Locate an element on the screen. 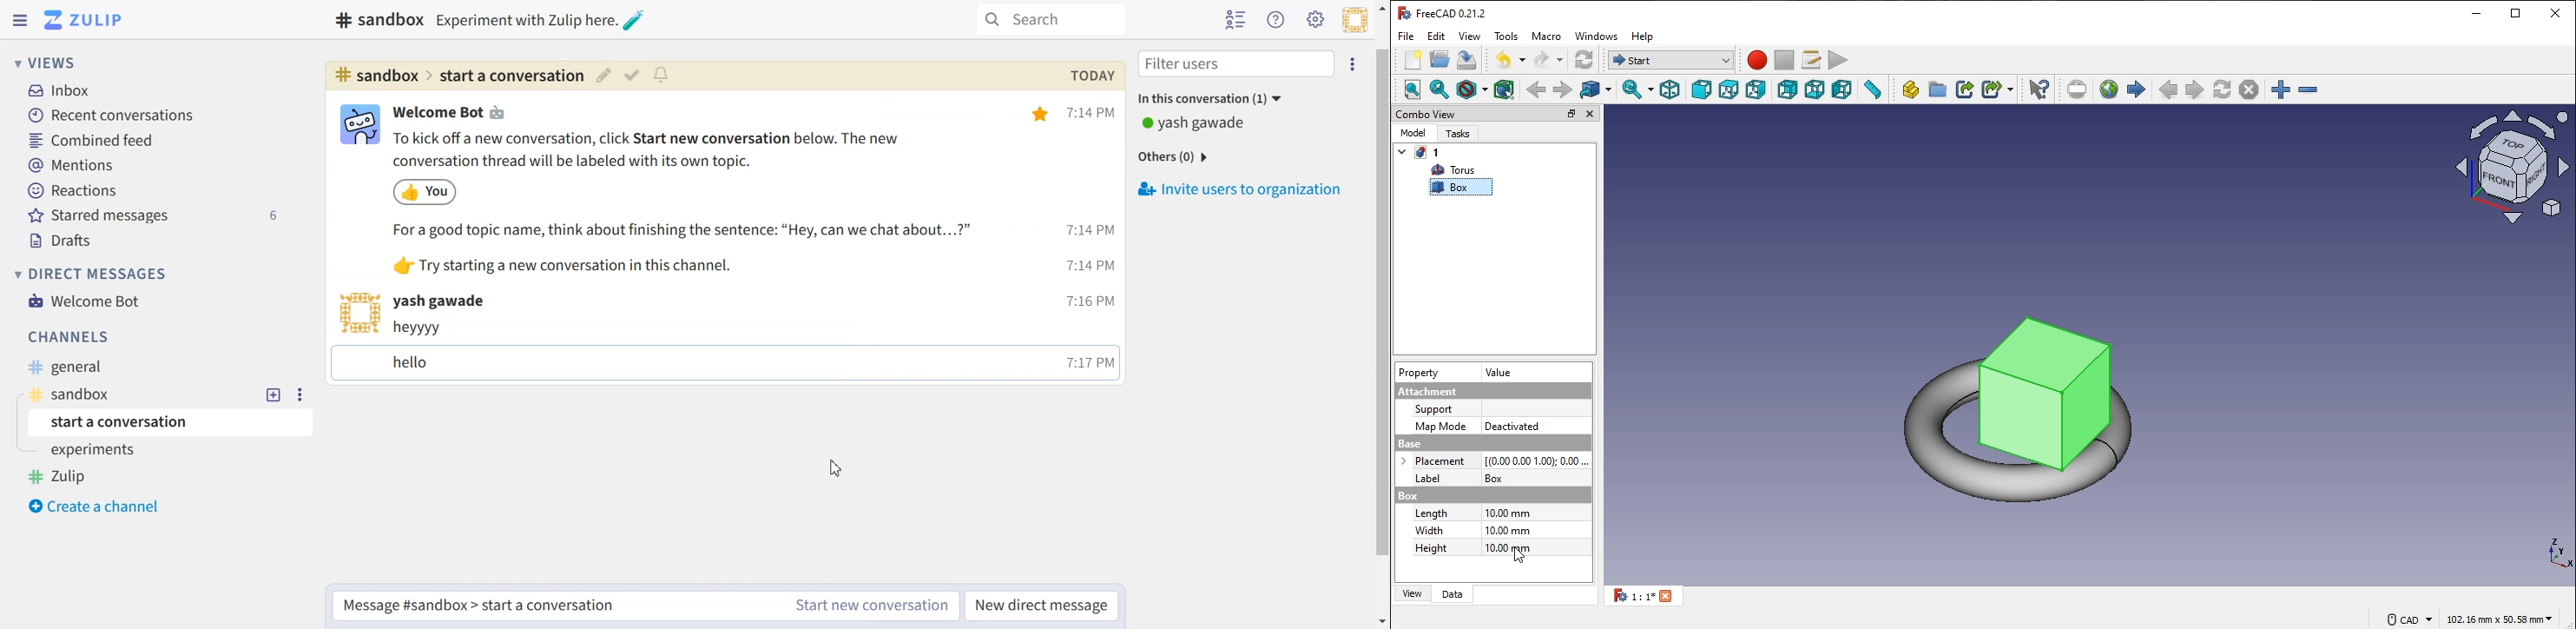  top is located at coordinates (1729, 90).